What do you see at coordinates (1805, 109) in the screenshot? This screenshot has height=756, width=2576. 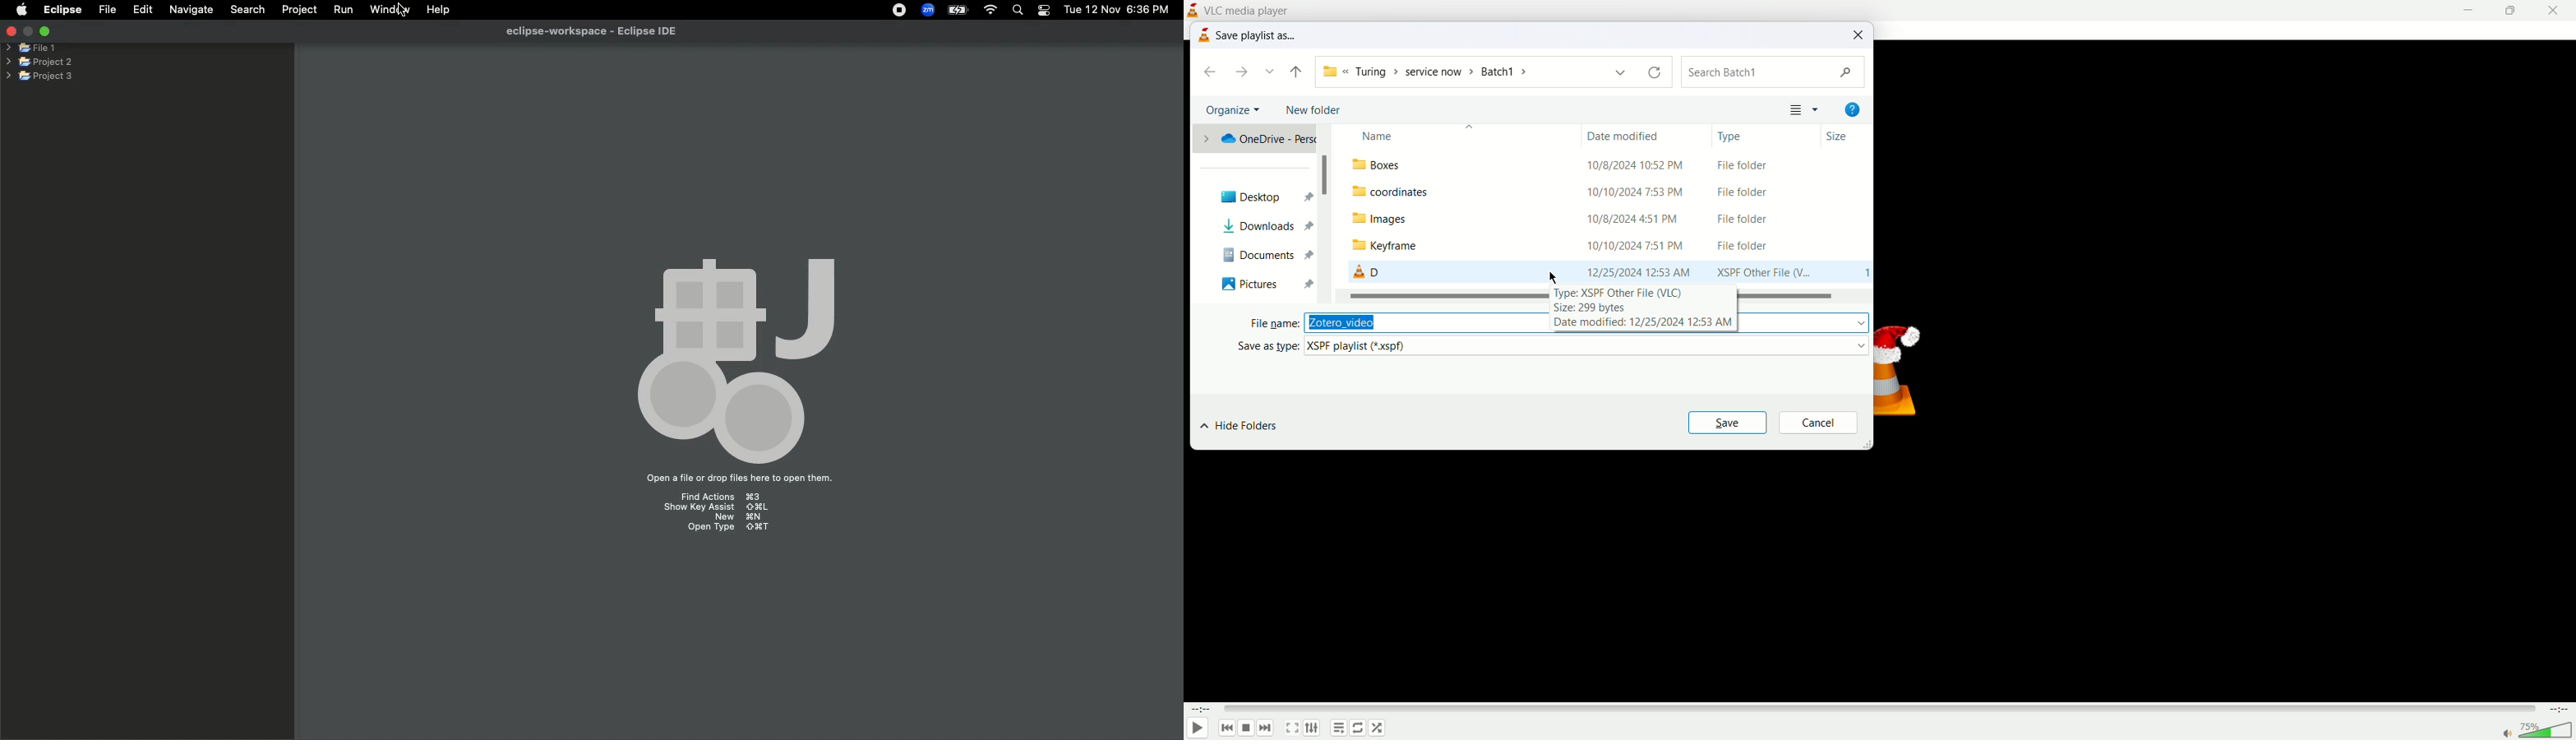 I see `list view` at bounding box center [1805, 109].